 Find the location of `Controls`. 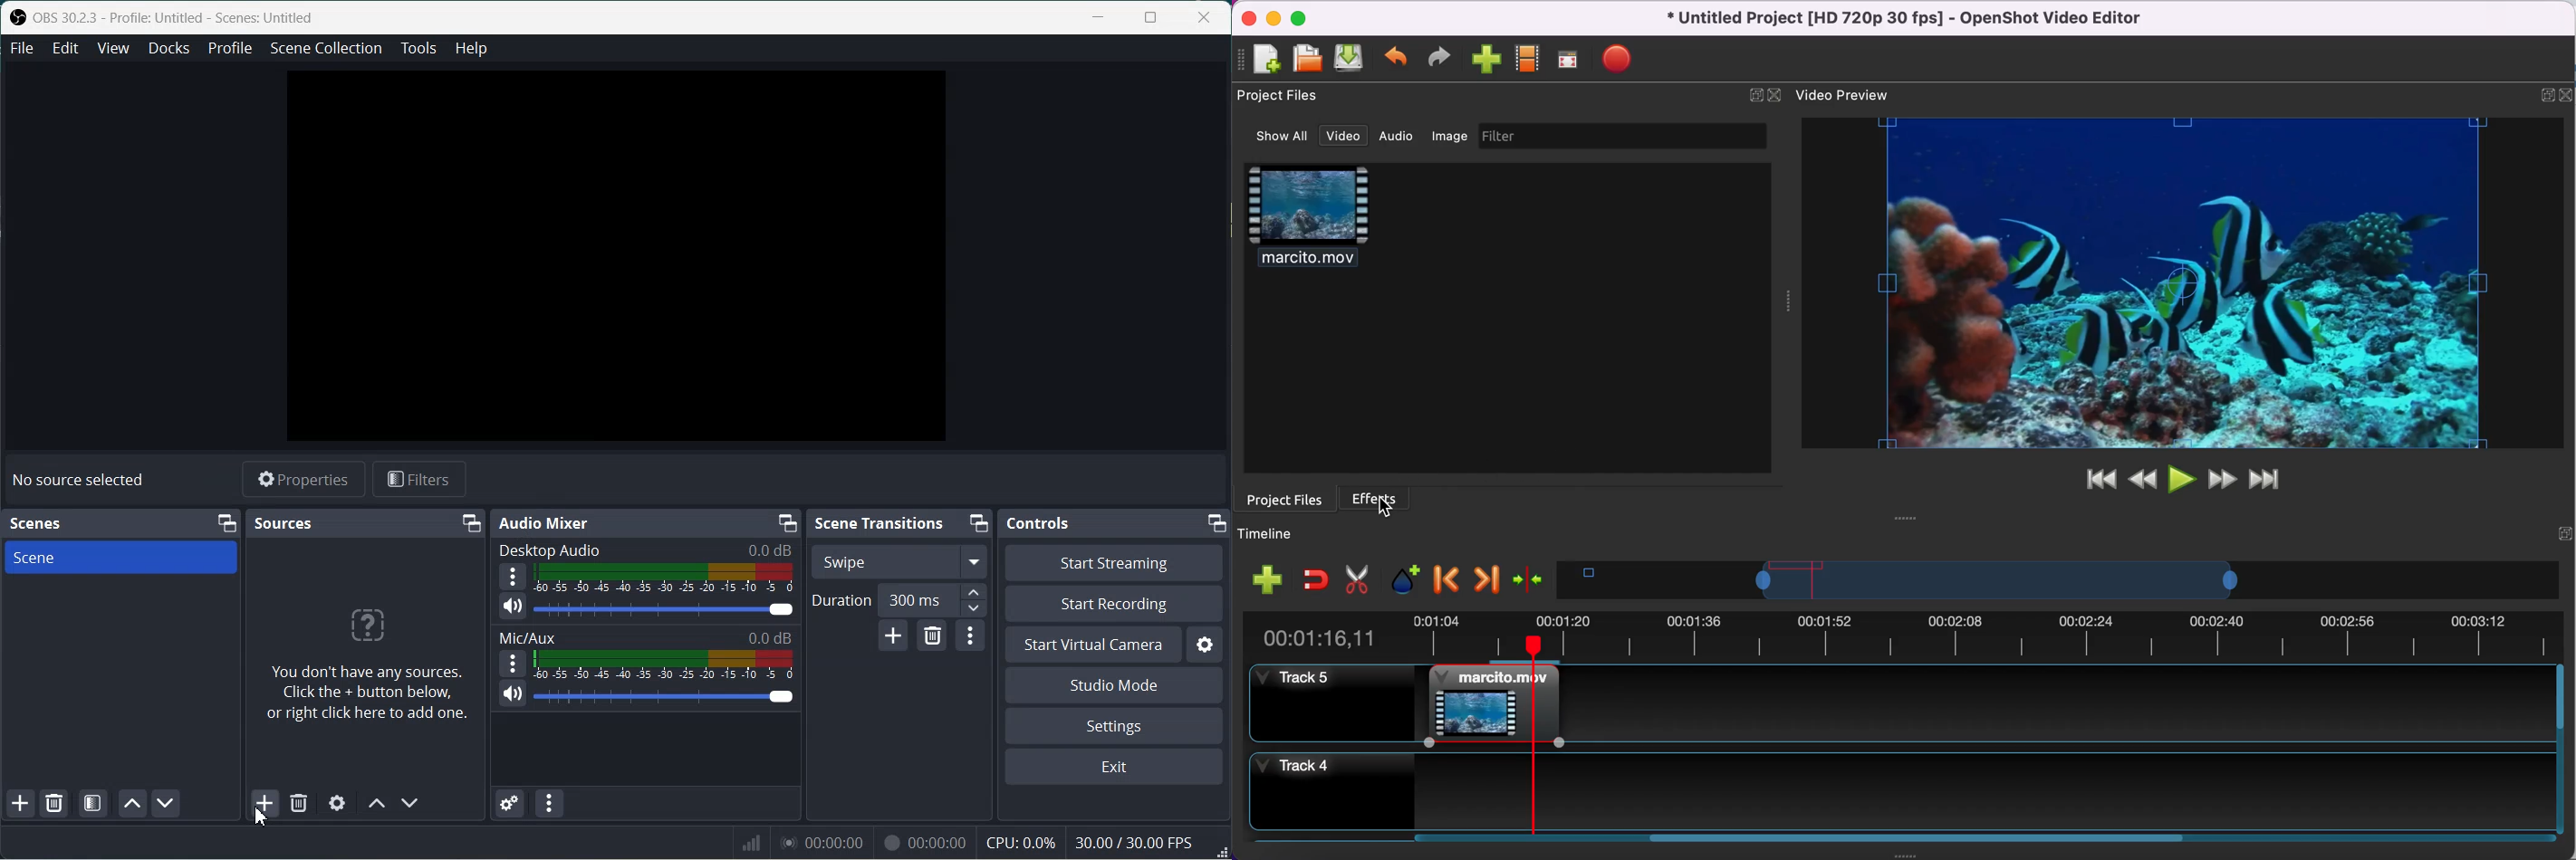

Controls is located at coordinates (1040, 523).